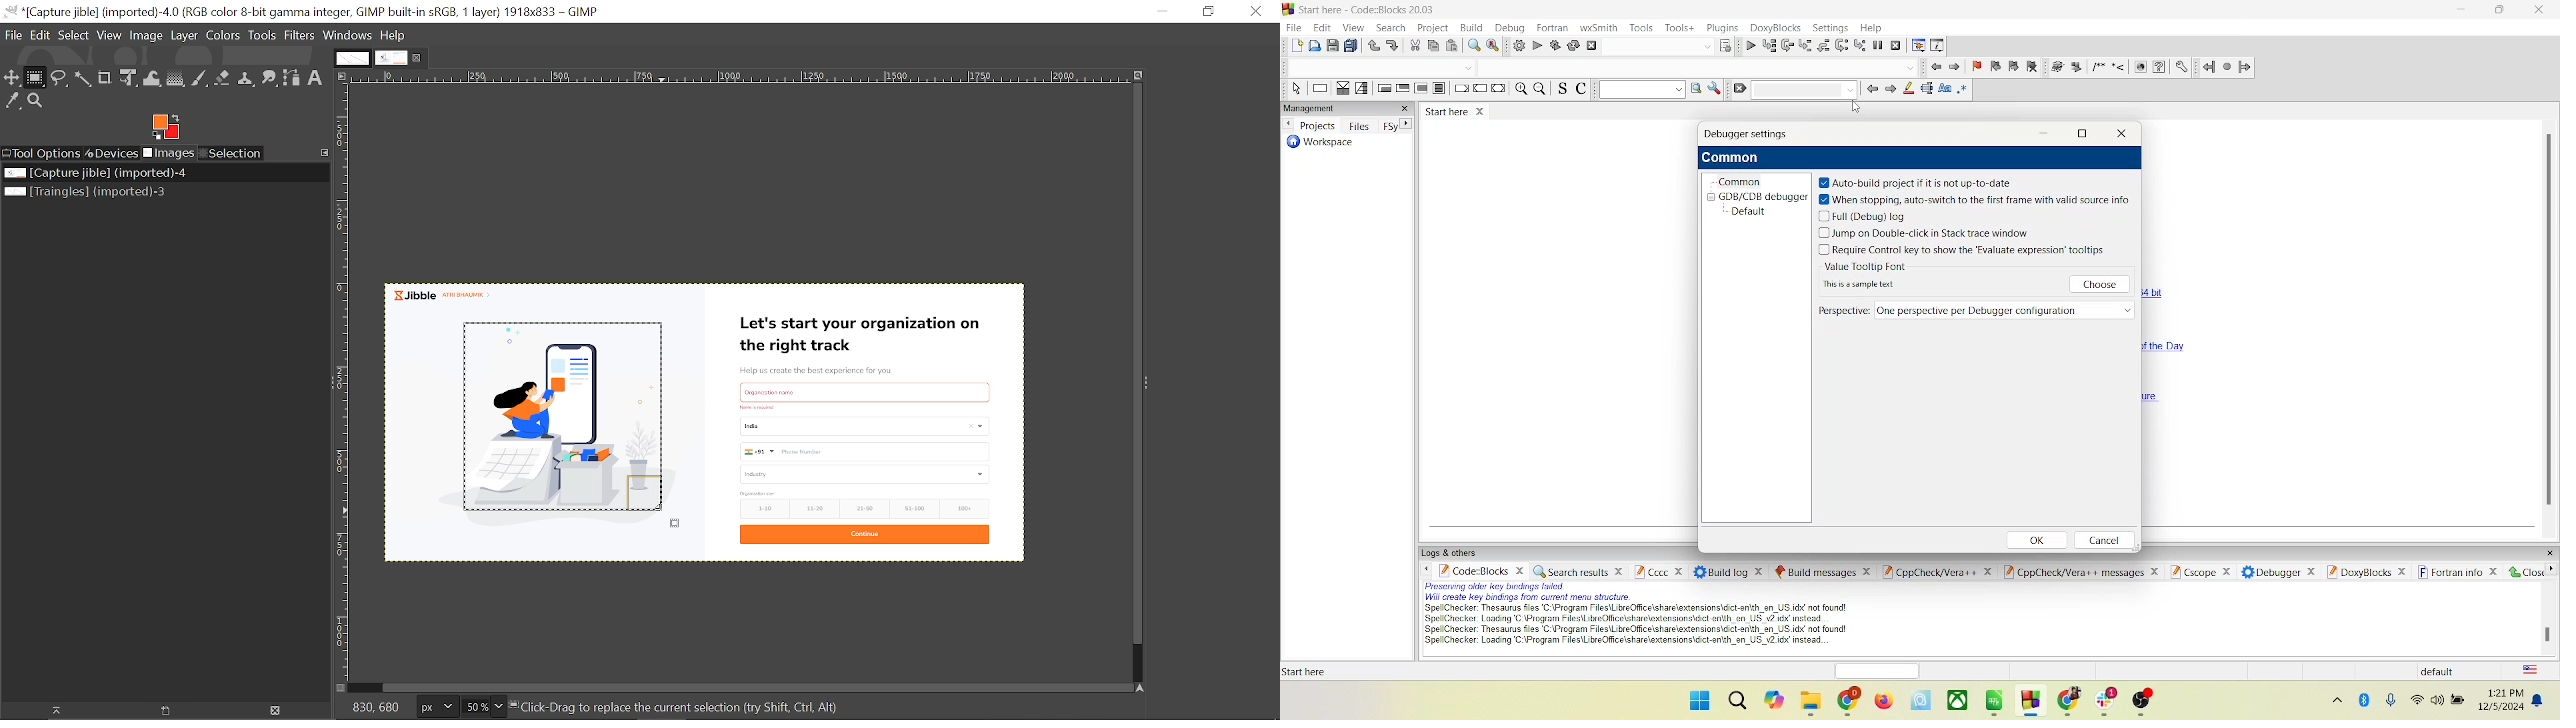 Image resolution: width=2576 pixels, height=728 pixels. I want to click on various info, so click(1938, 45).